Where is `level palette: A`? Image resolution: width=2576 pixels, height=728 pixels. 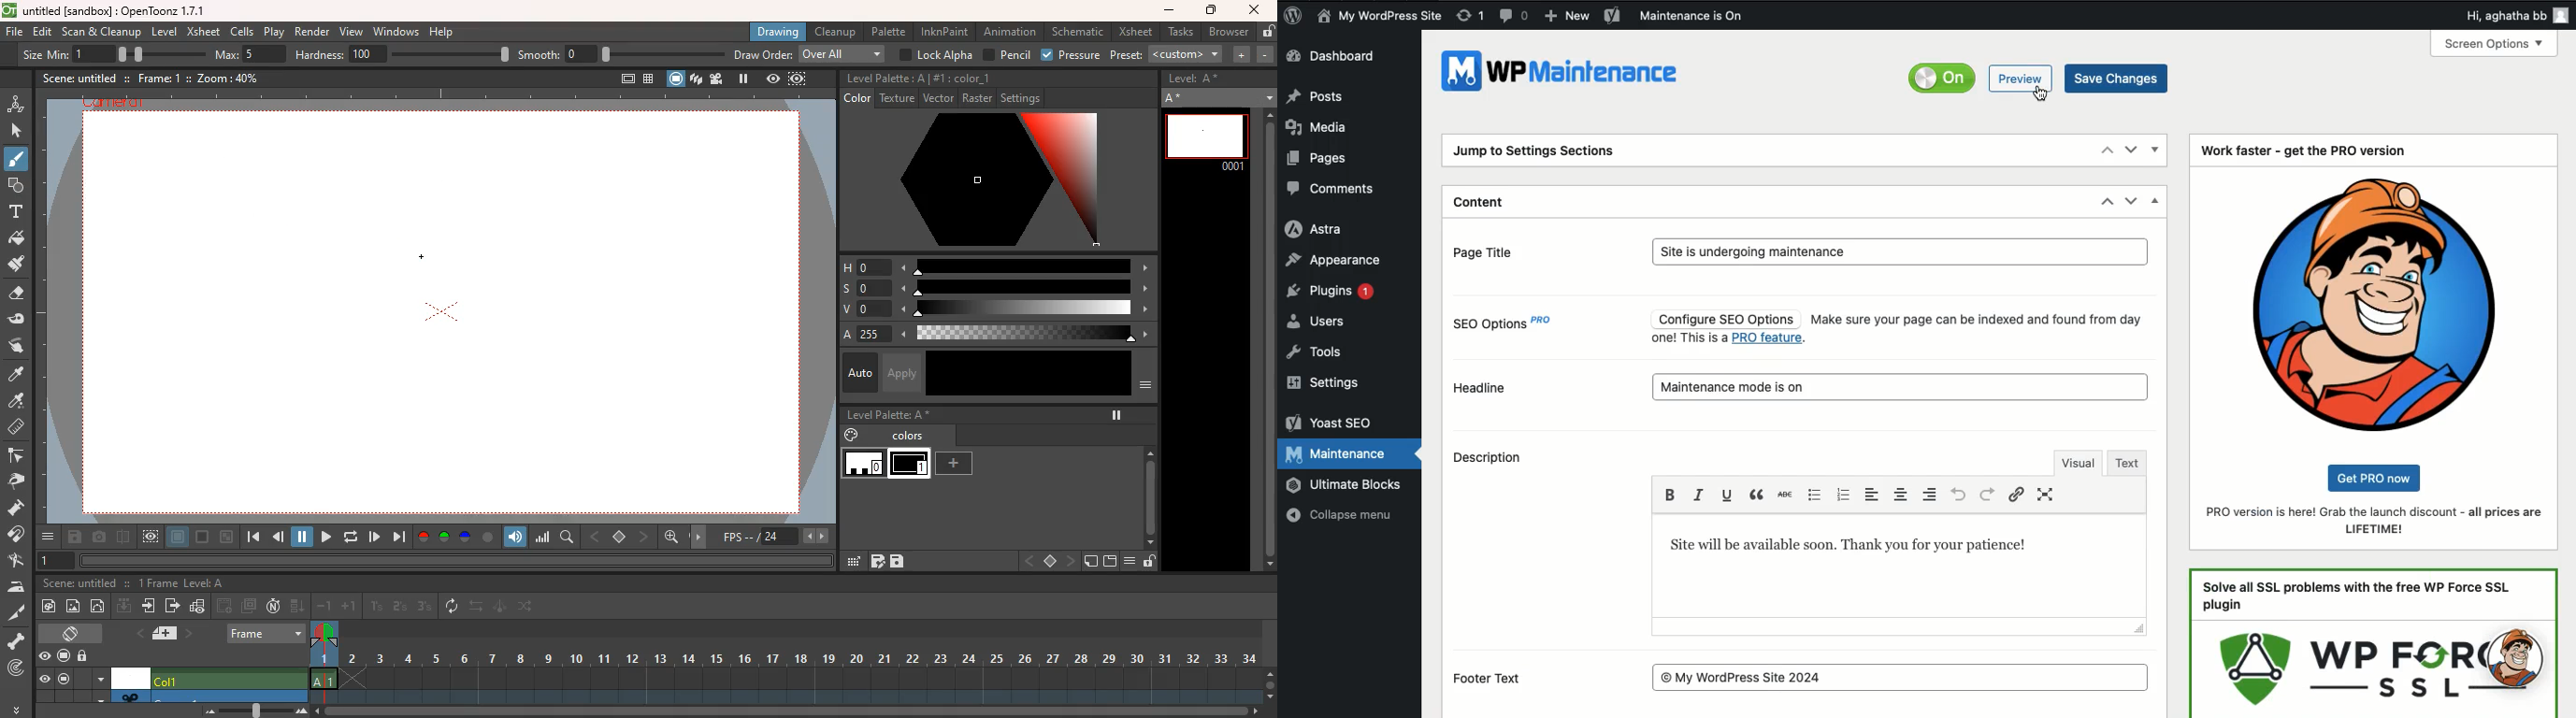 level palette: A is located at coordinates (885, 79).